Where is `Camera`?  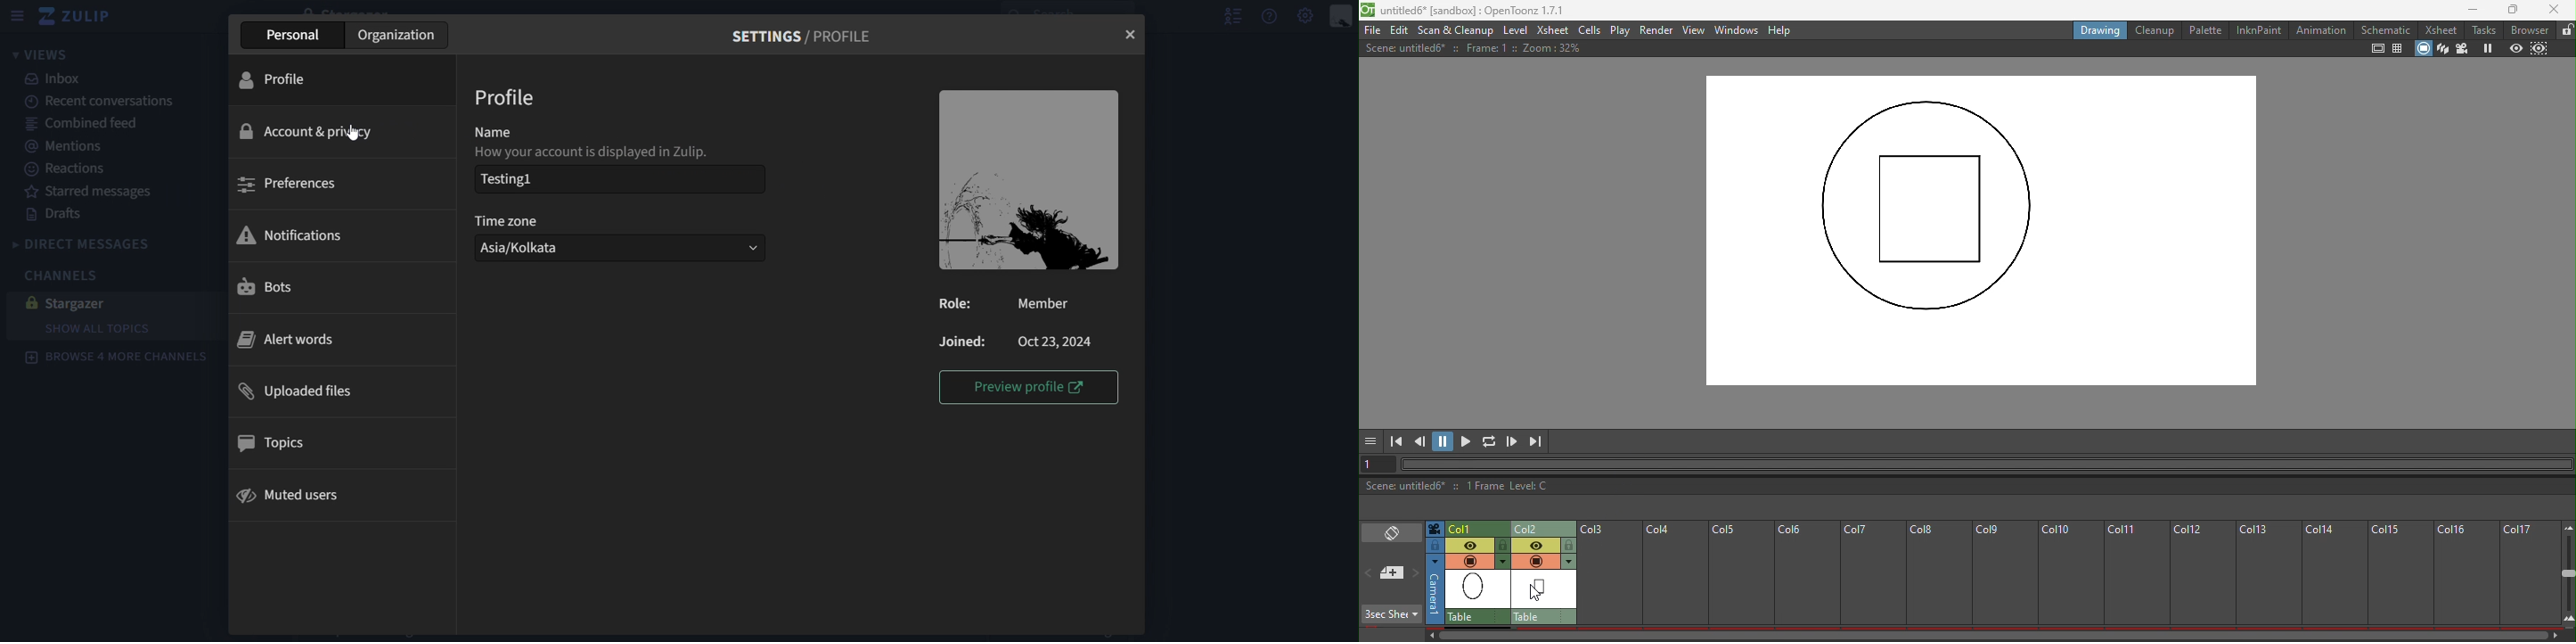 Camera is located at coordinates (2464, 48).